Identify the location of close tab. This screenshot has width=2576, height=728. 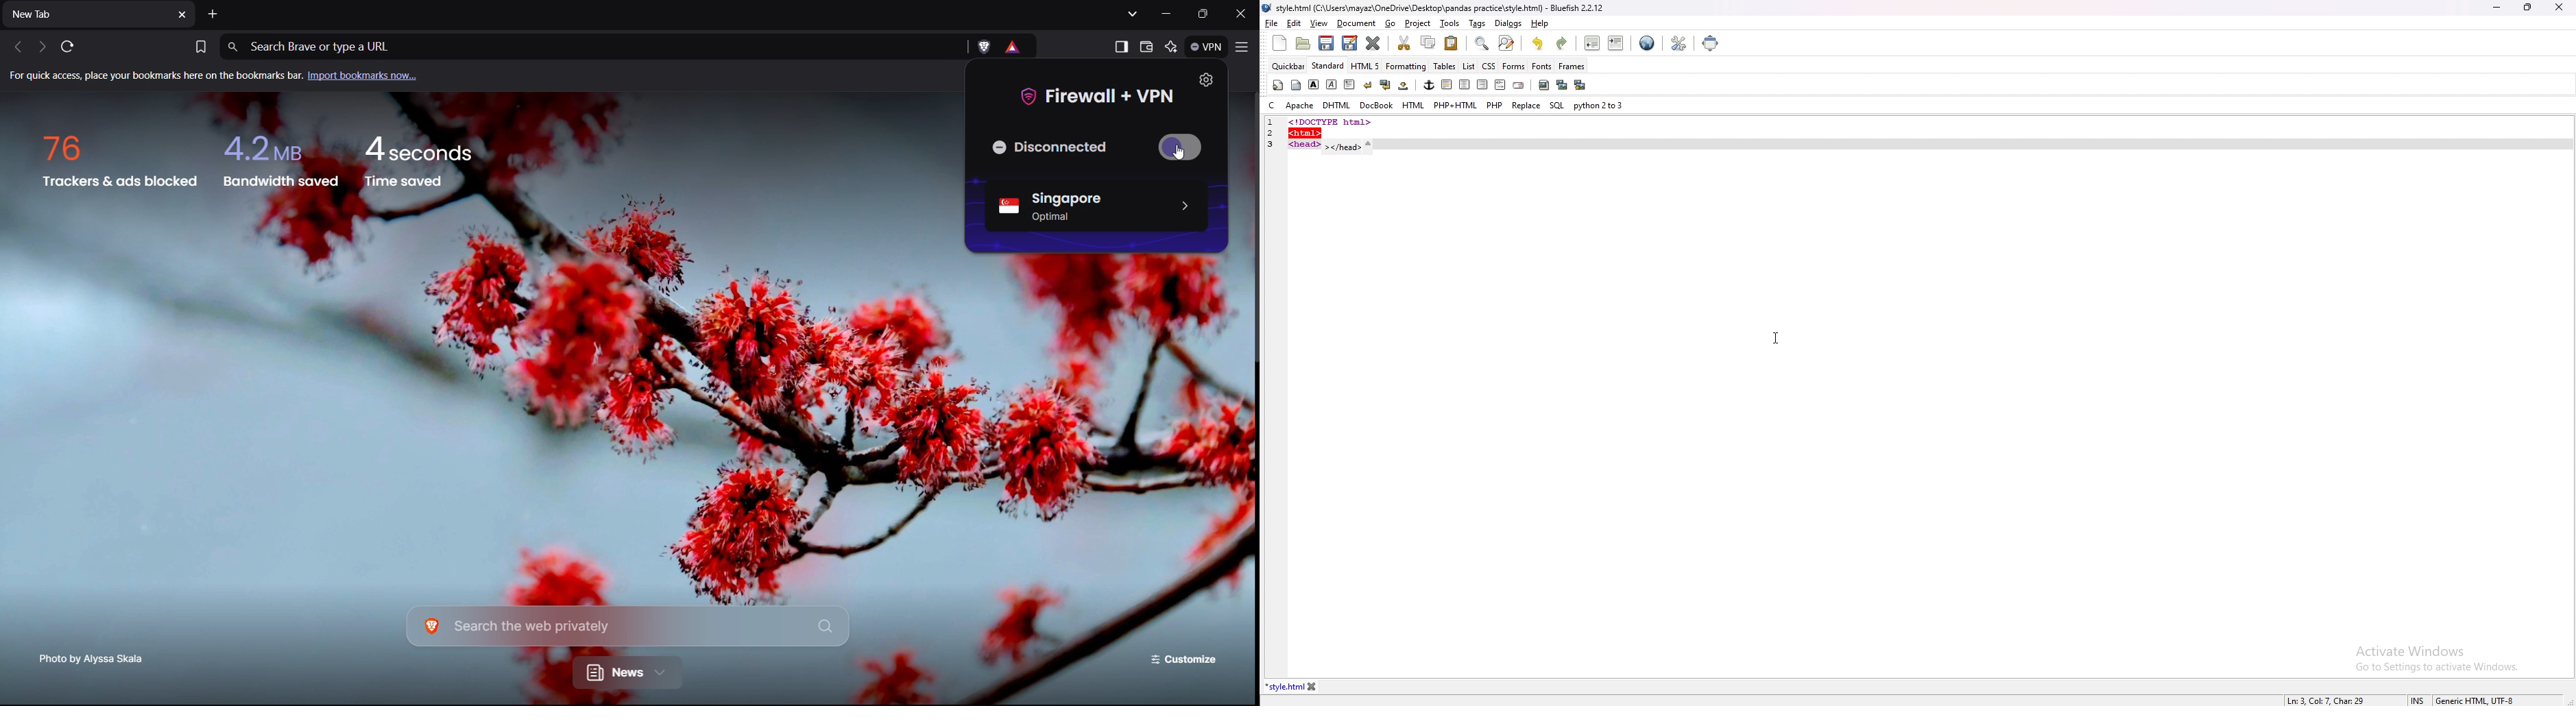
(1312, 687).